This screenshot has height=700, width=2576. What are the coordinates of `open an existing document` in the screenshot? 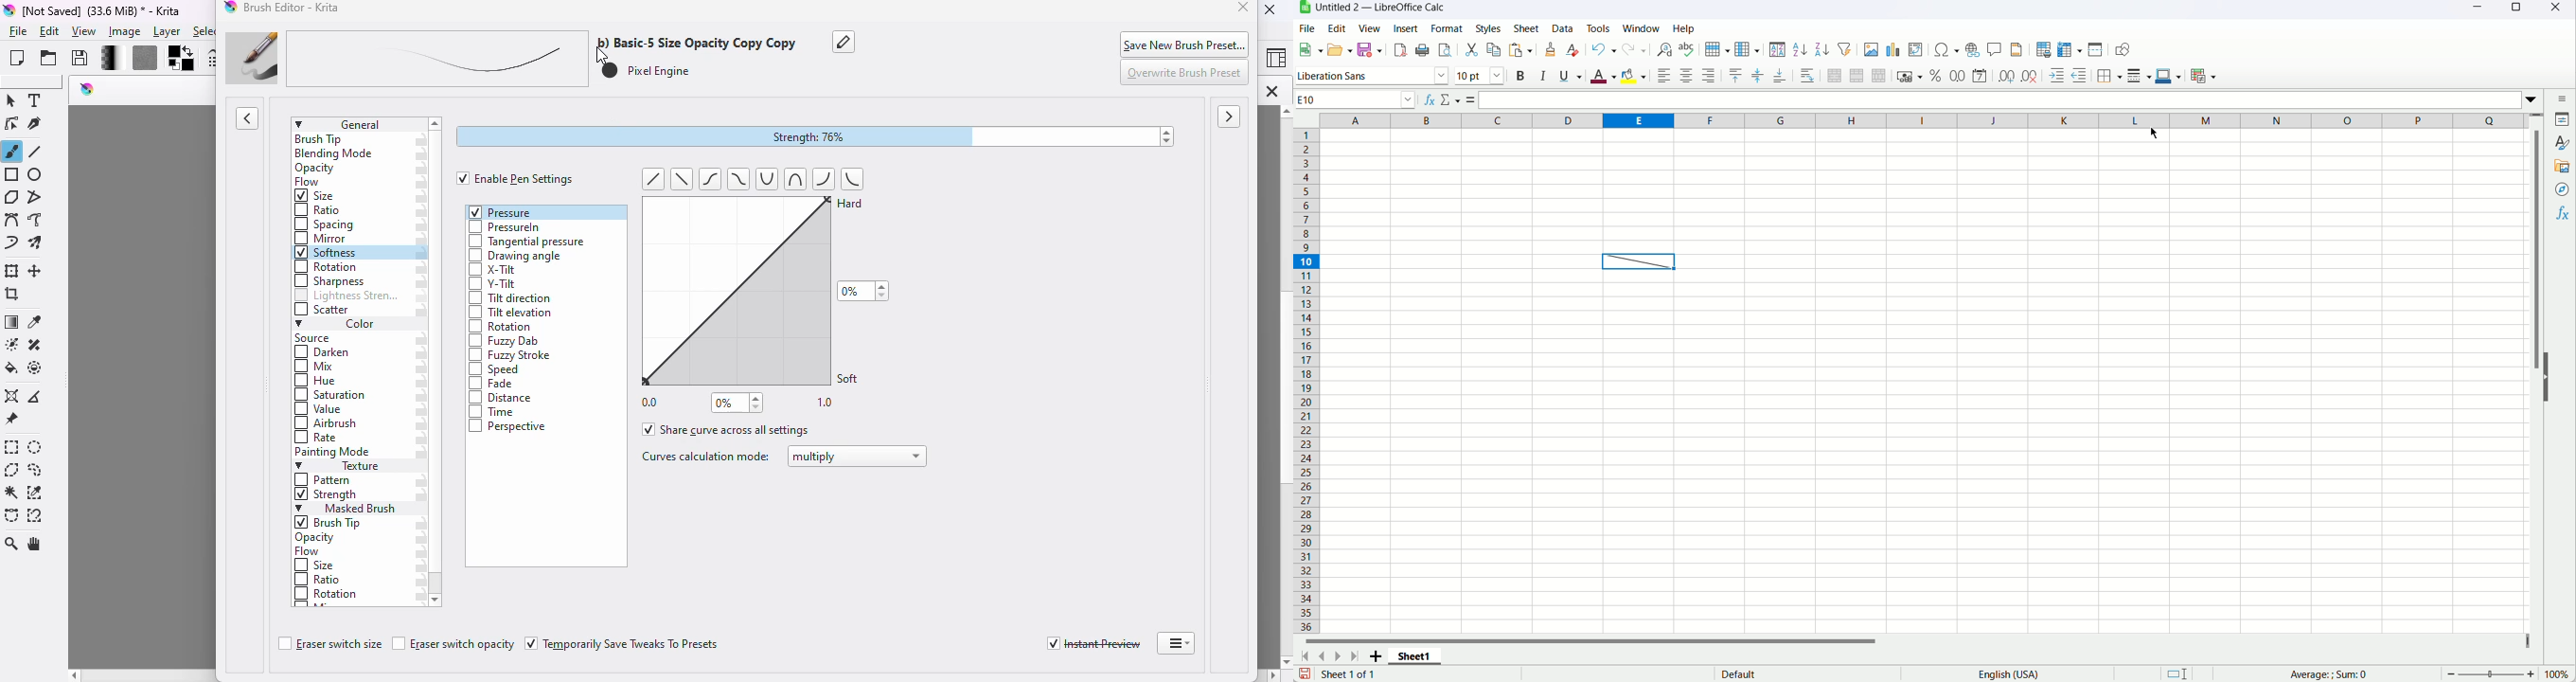 It's located at (49, 58).